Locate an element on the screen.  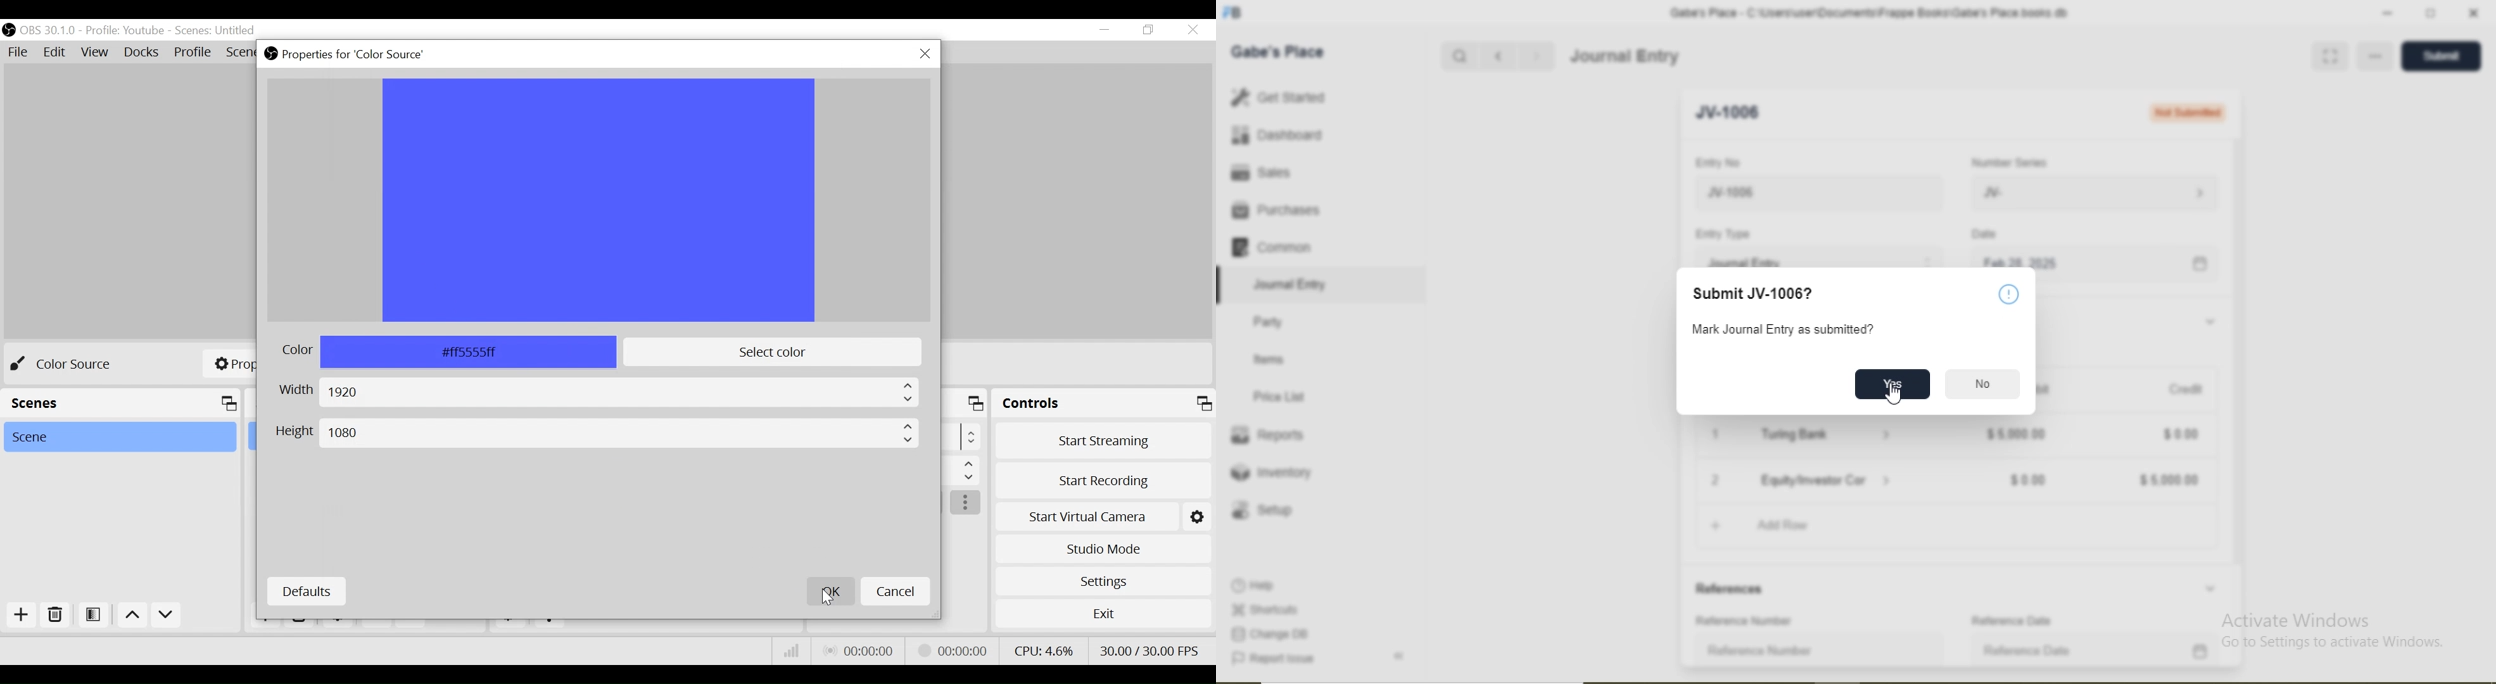
Scenes is located at coordinates (120, 403).